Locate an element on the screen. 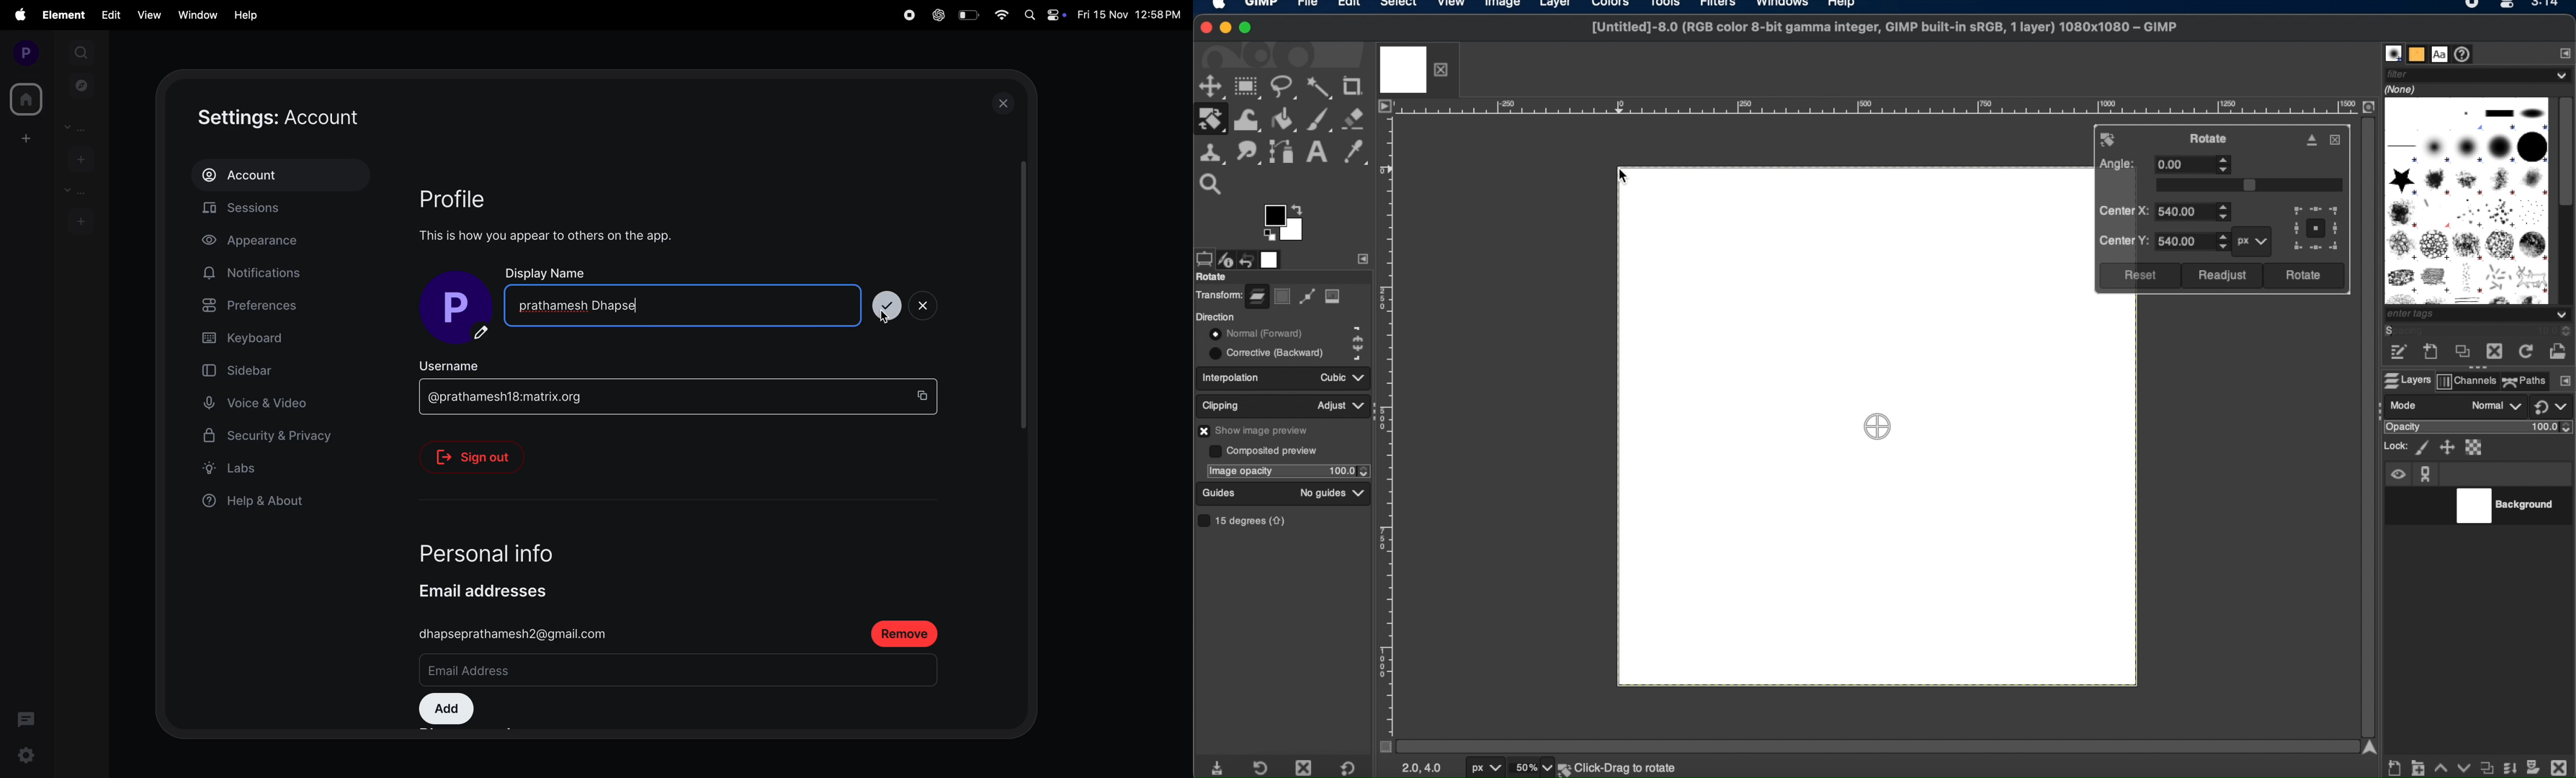 The width and height of the screenshot is (2576, 784). sessions is located at coordinates (286, 211).